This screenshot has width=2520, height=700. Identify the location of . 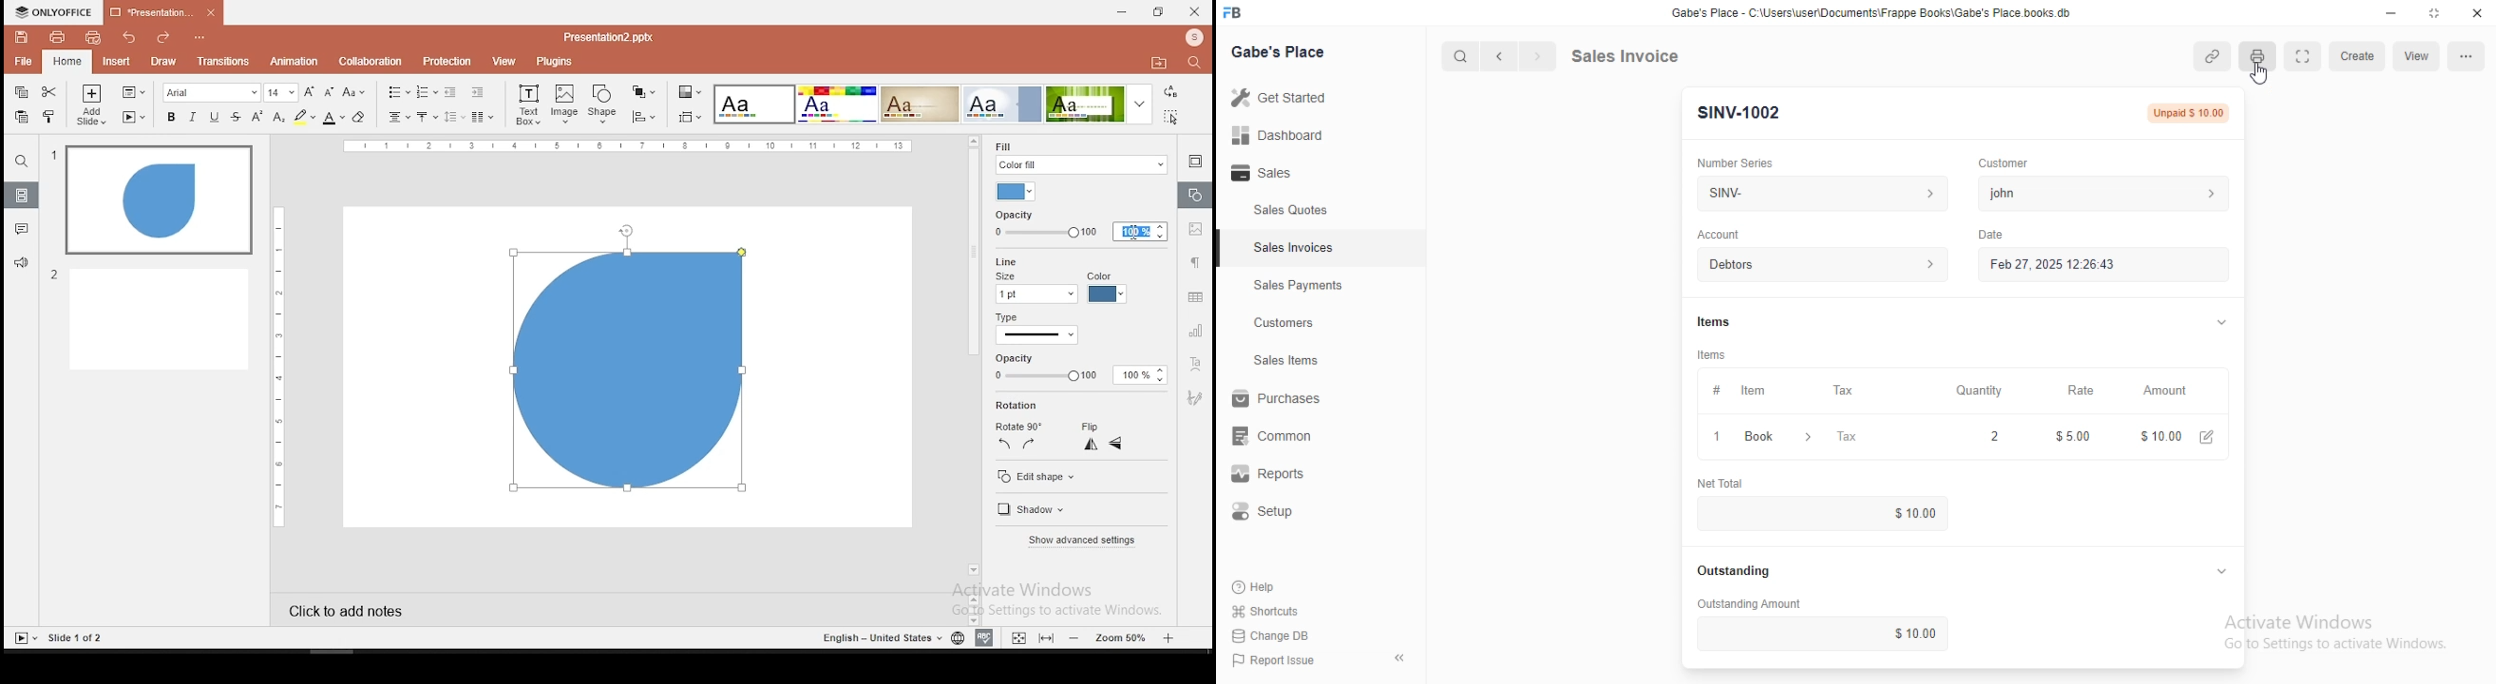
(1196, 397).